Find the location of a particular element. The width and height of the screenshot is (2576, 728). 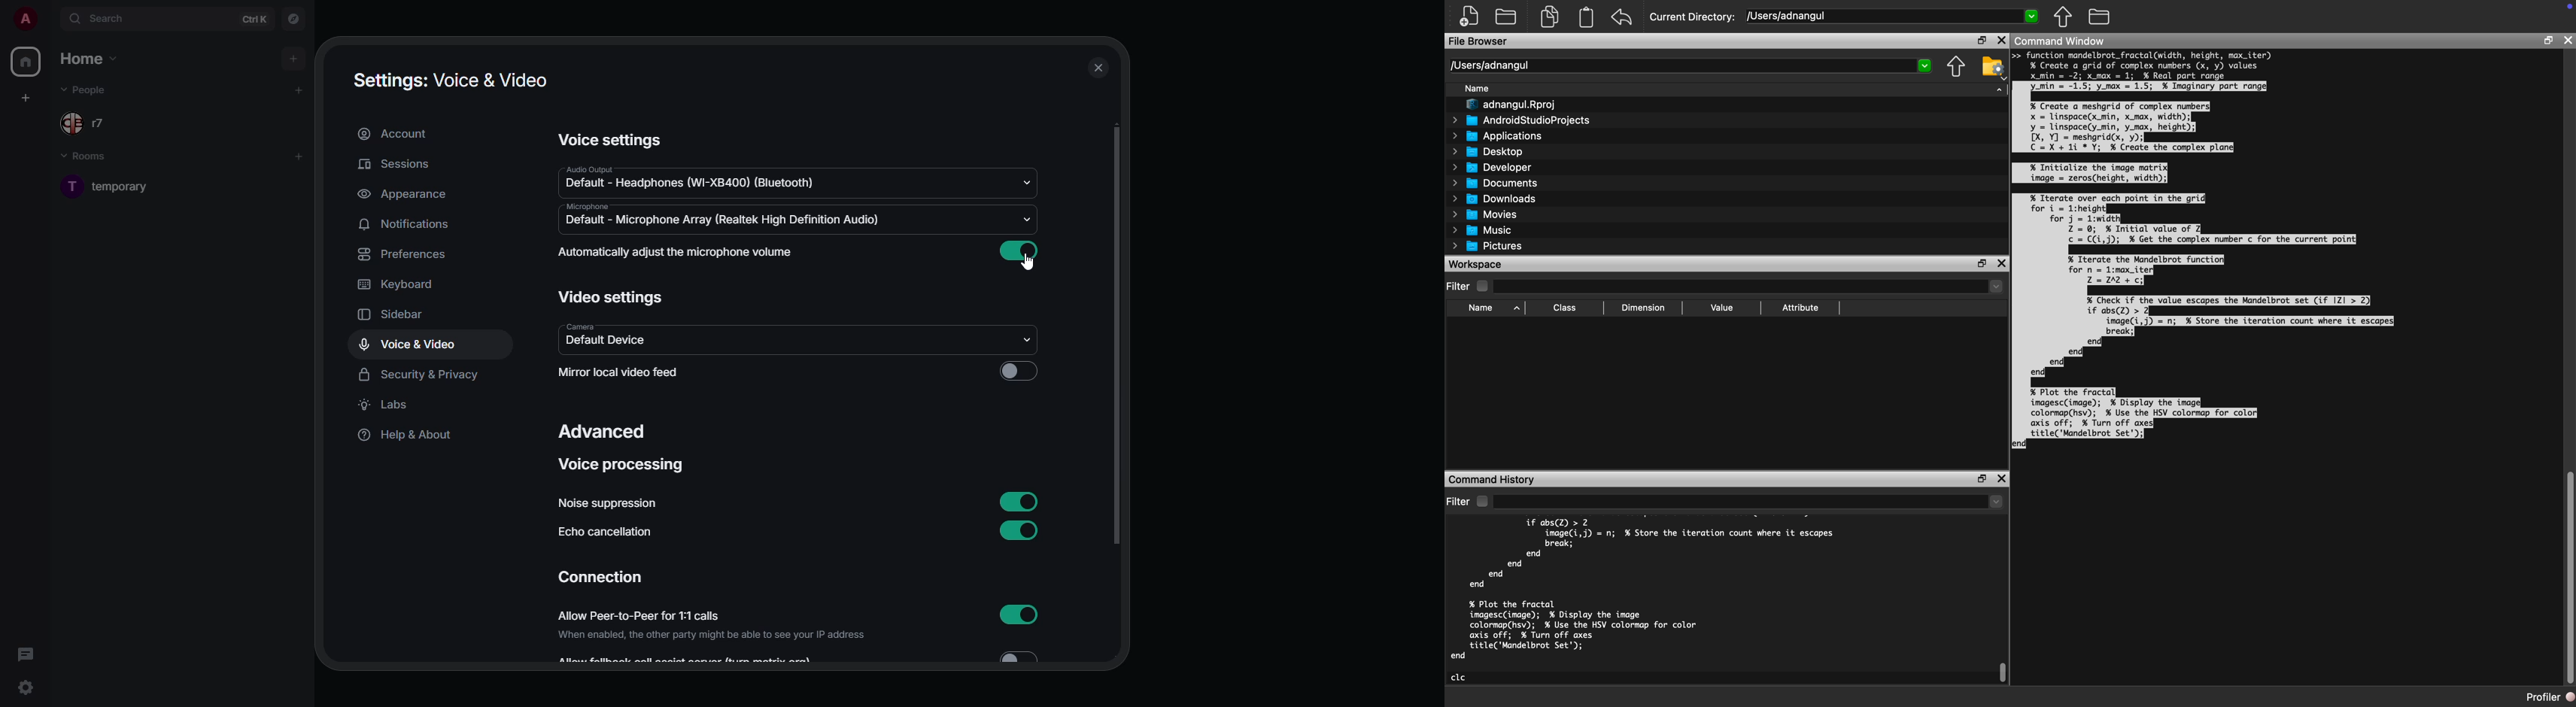

home is located at coordinates (28, 62).